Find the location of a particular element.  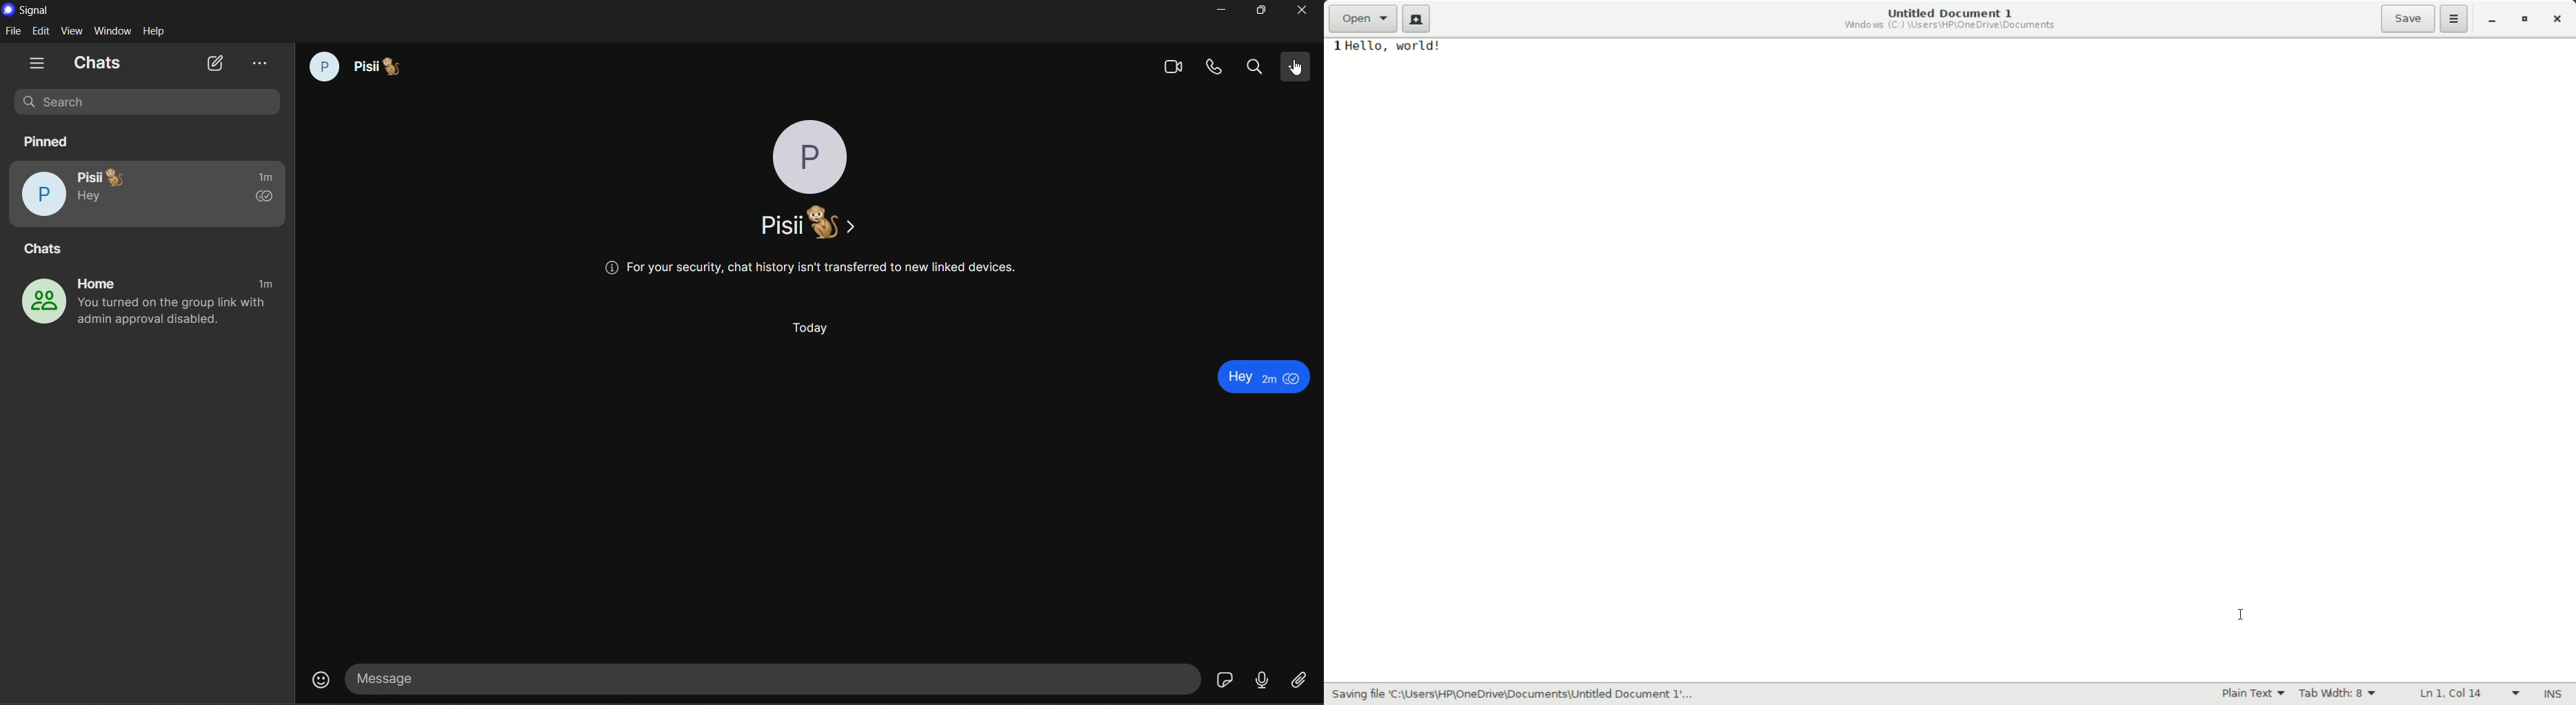

chats is located at coordinates (47, 251).